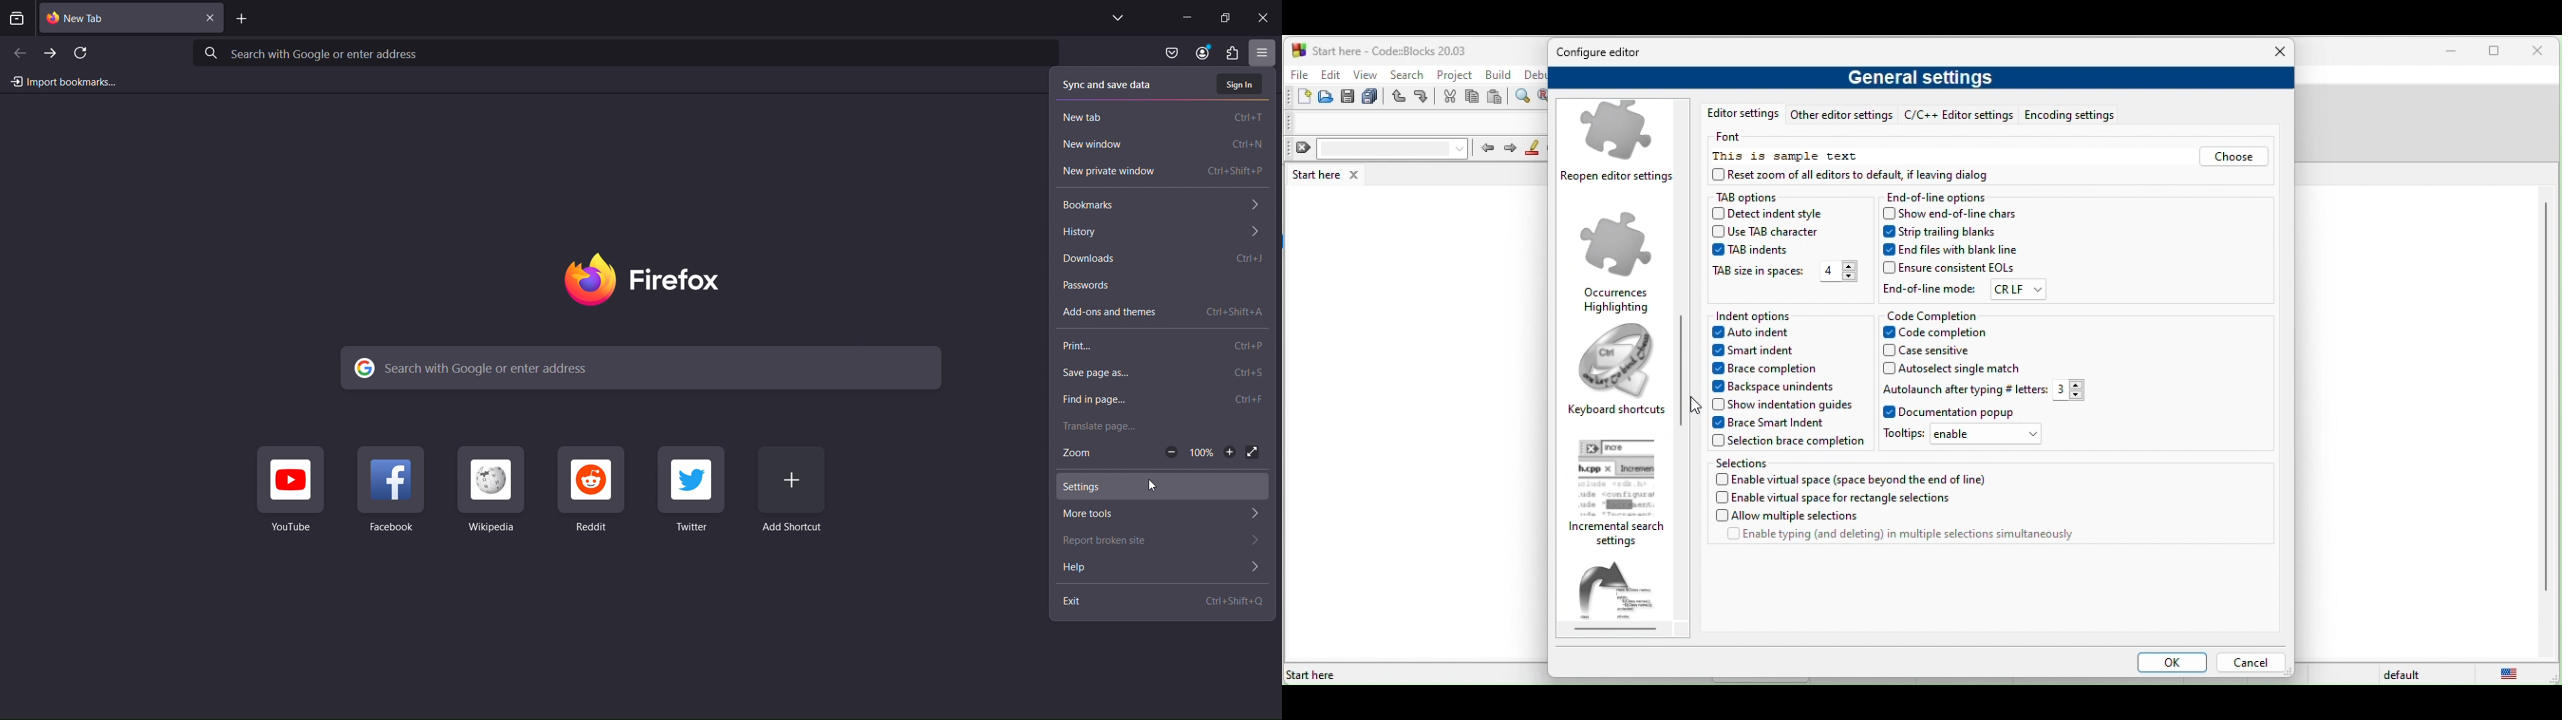  What do you see at coordinates (1163, 260) in the screenshot?
I see `Downloads` at bounding box center [1163, 260].